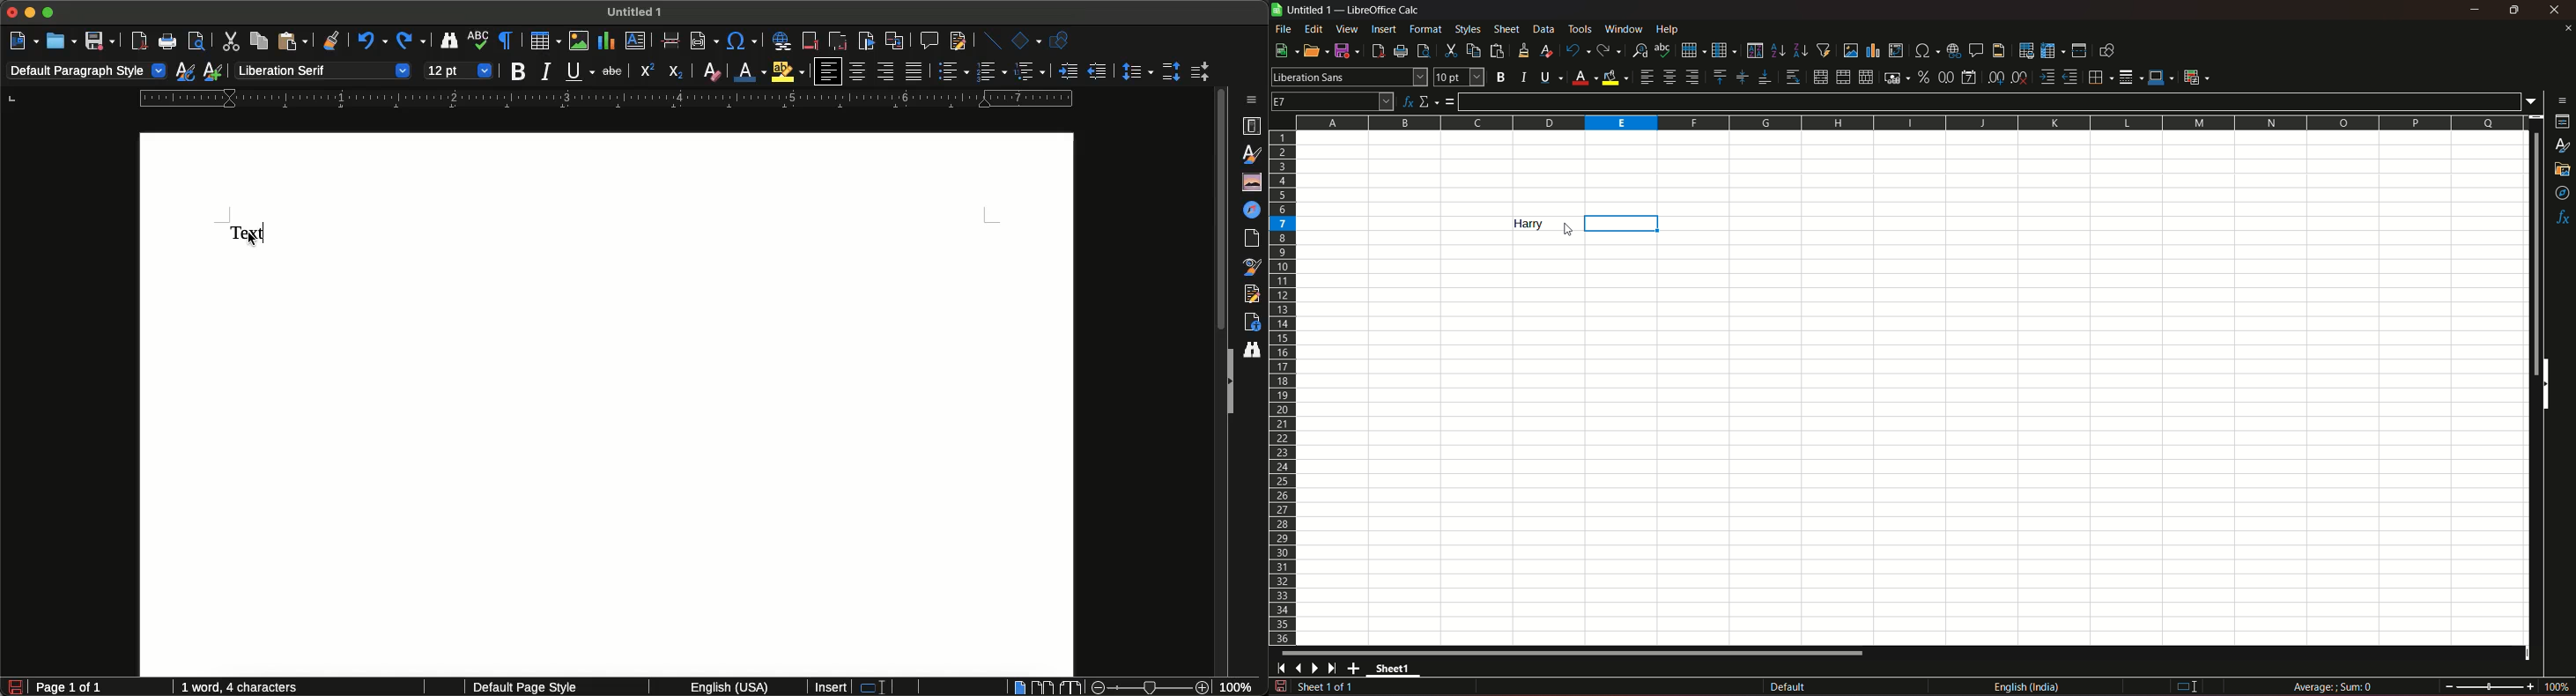  What do you see at coordinates (1801, 50) in the screenshot?
I see `sort desending` at bounding box center [1801, 50].